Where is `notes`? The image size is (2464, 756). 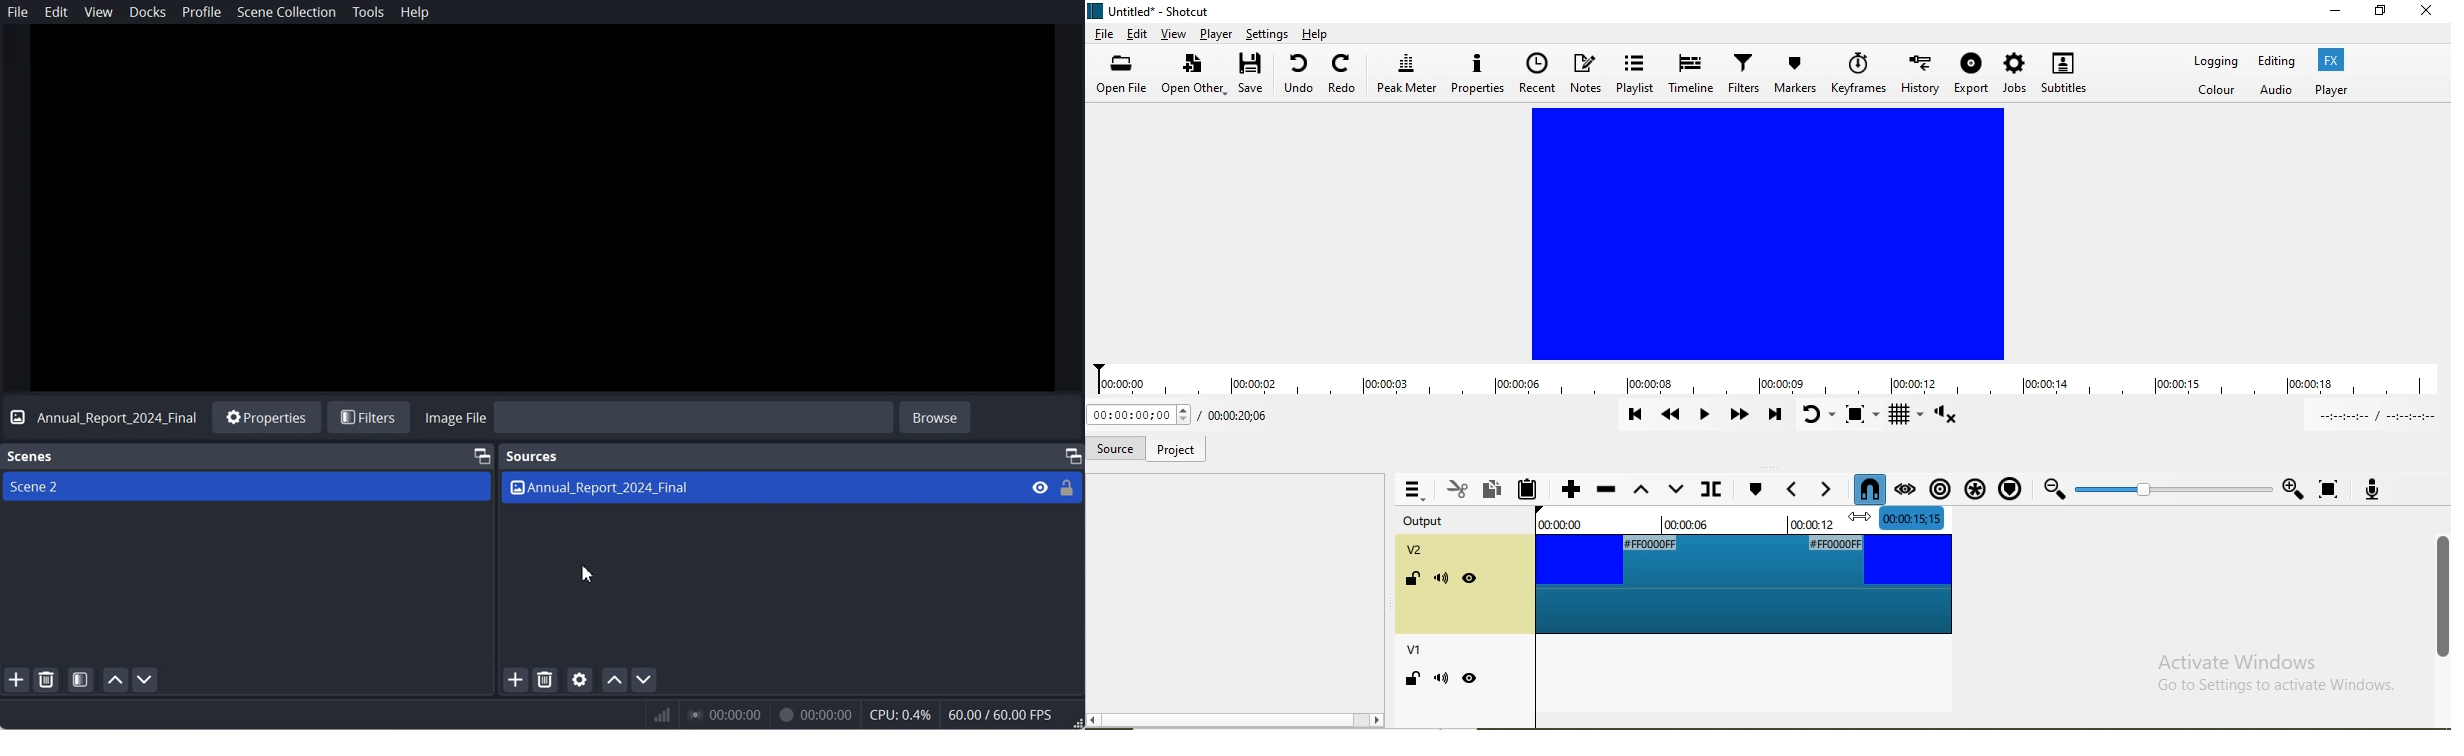 notes is located at coordinates (1587, 75).